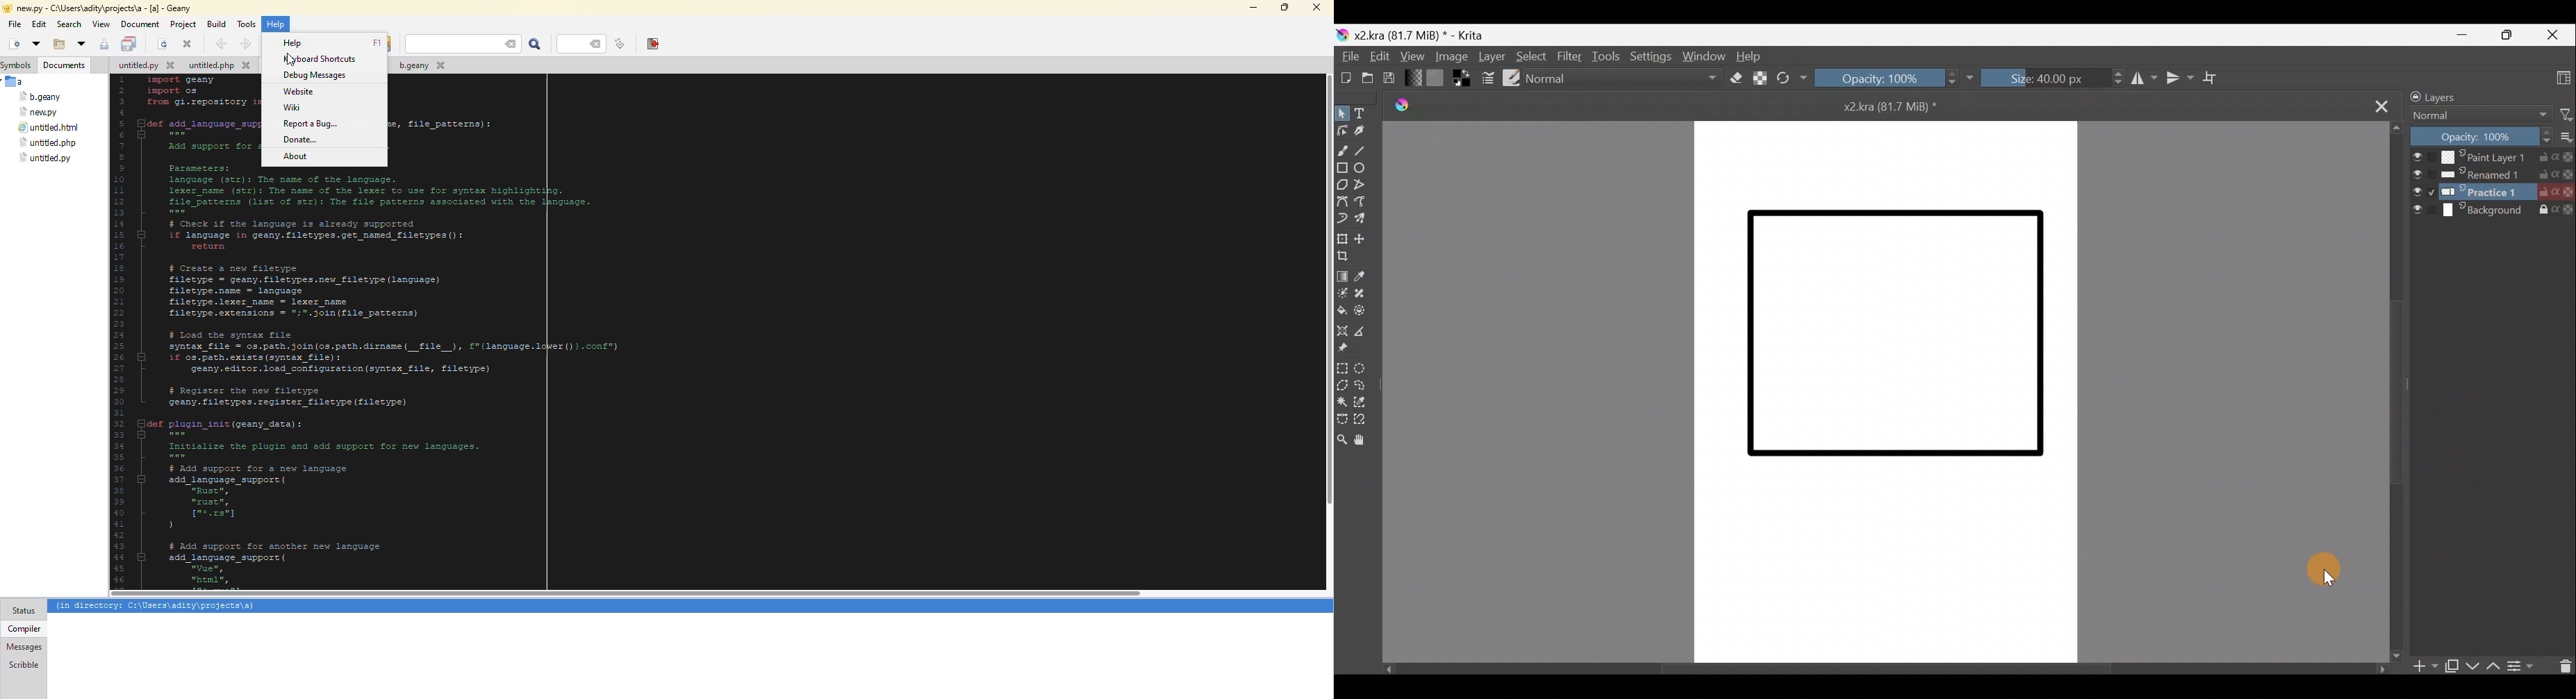 The height and width of the screenshot is (700, 2576). Describe the element at coordinates (314, 76) in the screenshot. I see `debug messages` at that location.